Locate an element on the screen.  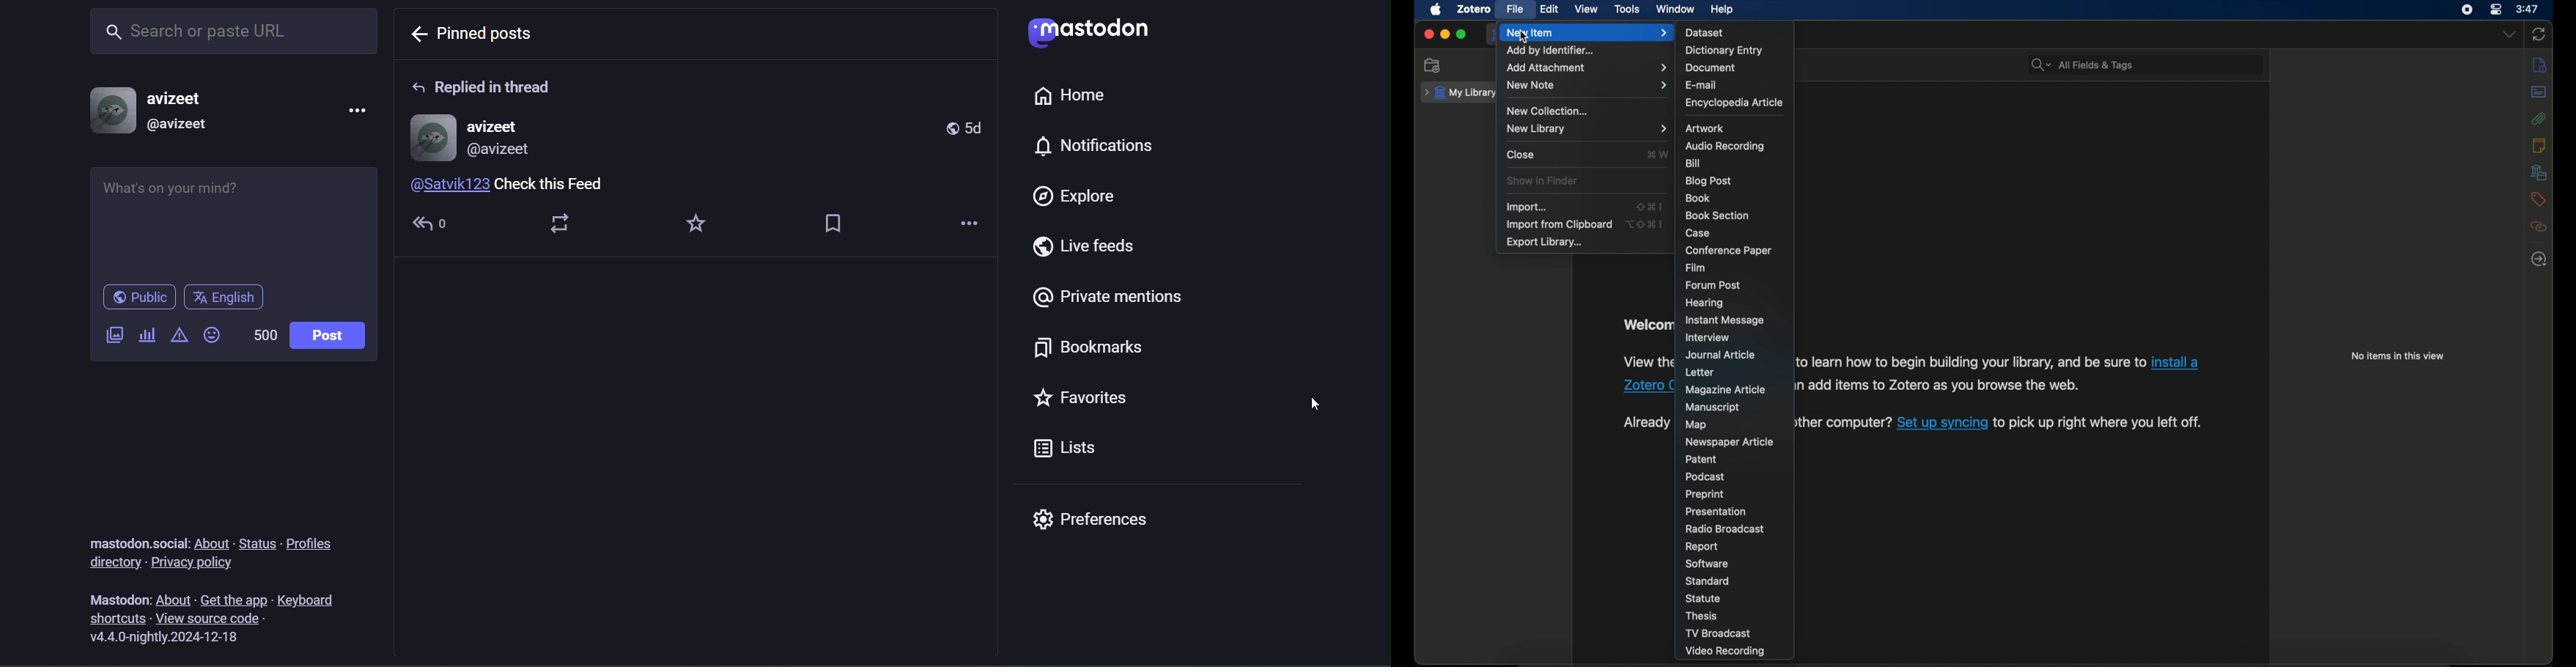
new item is located at coordinates (1587, 33).